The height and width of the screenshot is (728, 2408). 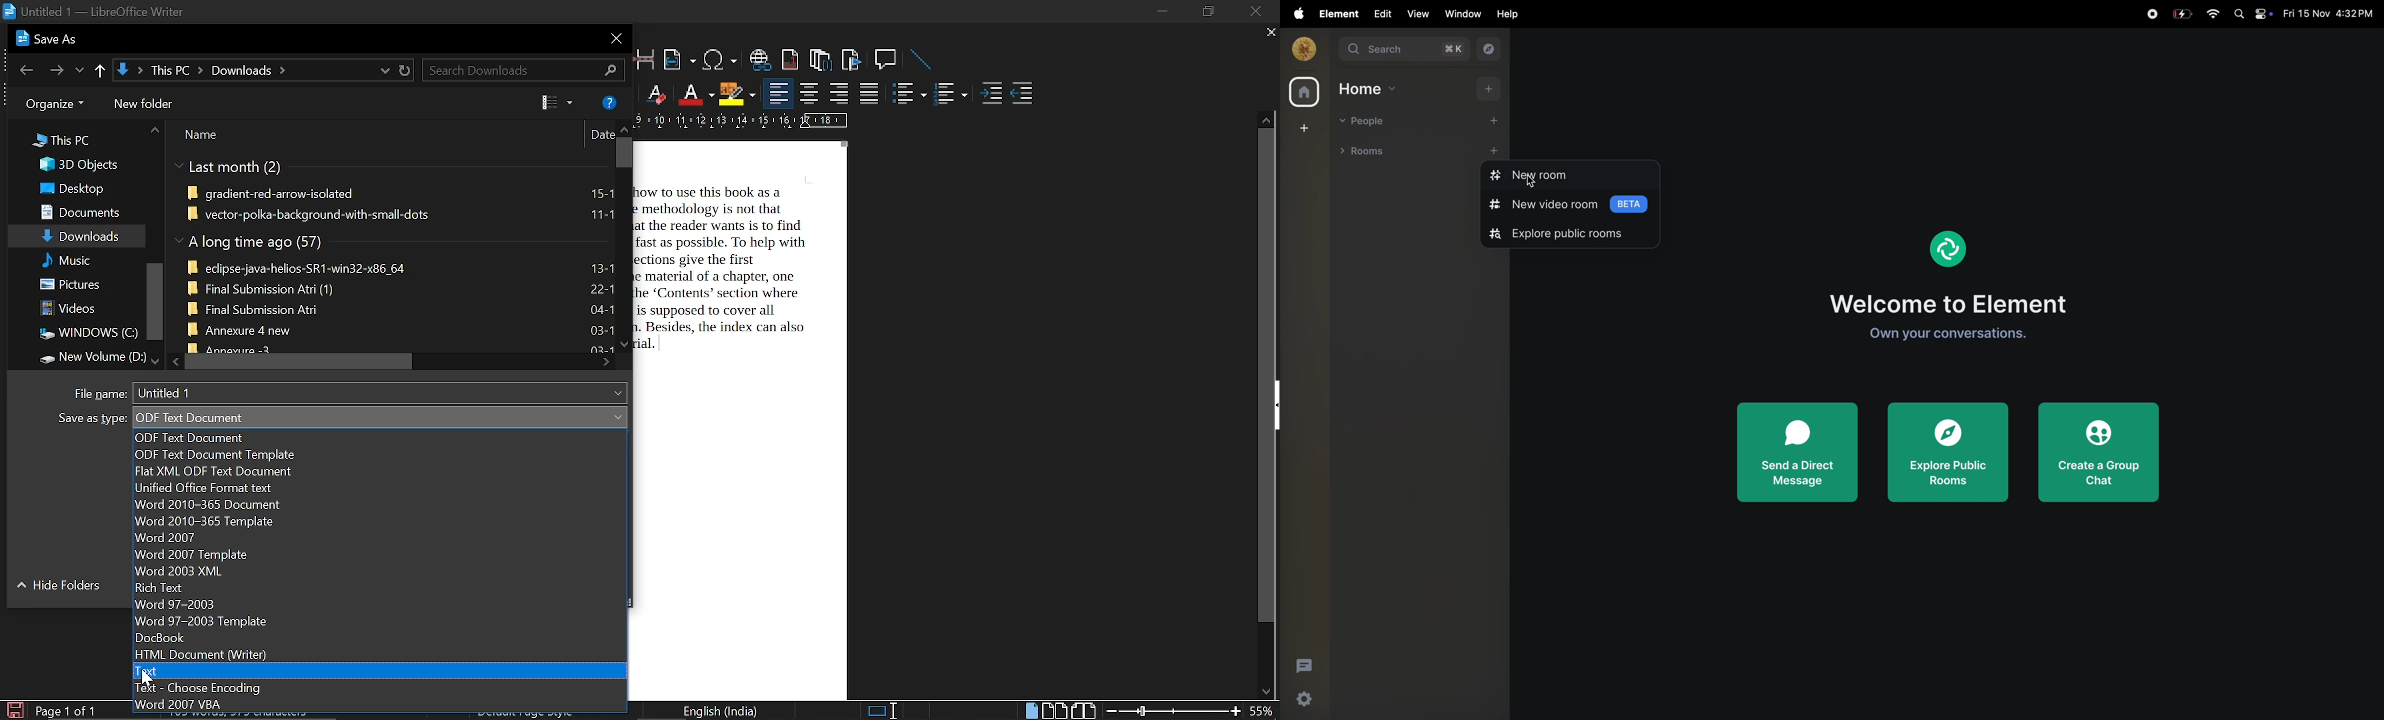 What do you see at coordinates (1368, 89) in the screenshot?
I see `home` at bounding box center [1368, 89].